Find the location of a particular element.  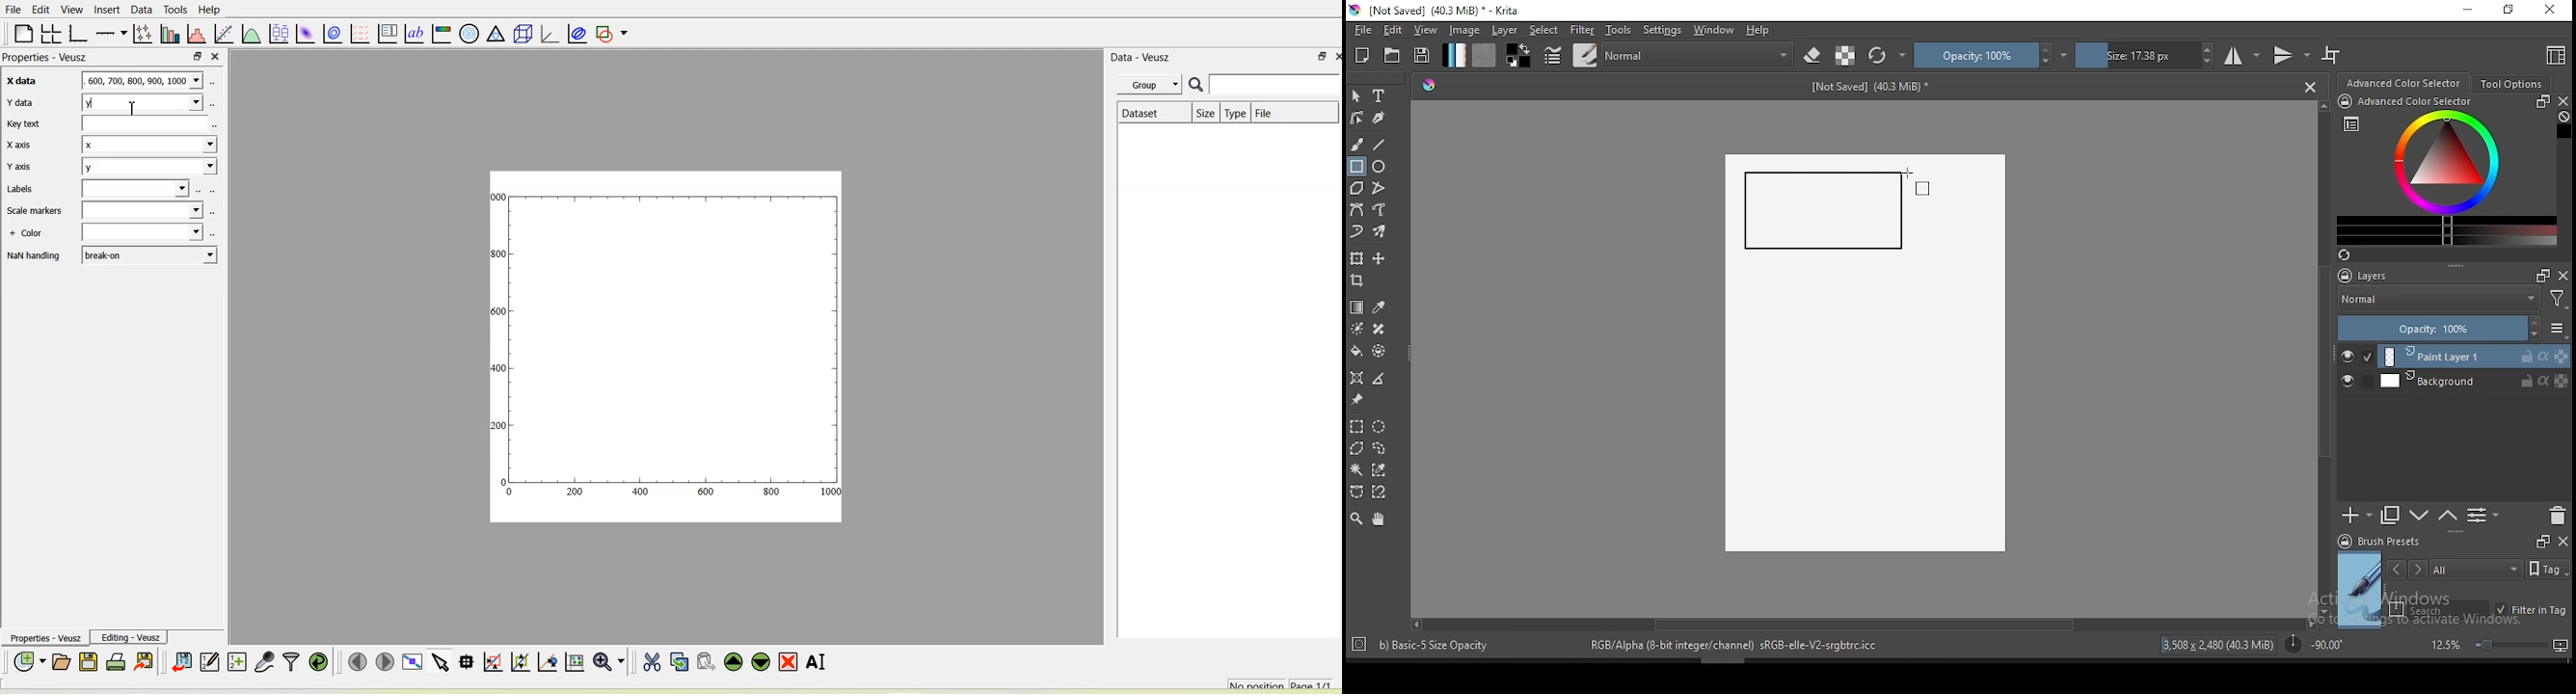

Hue is located at coordinates (1429, 85).